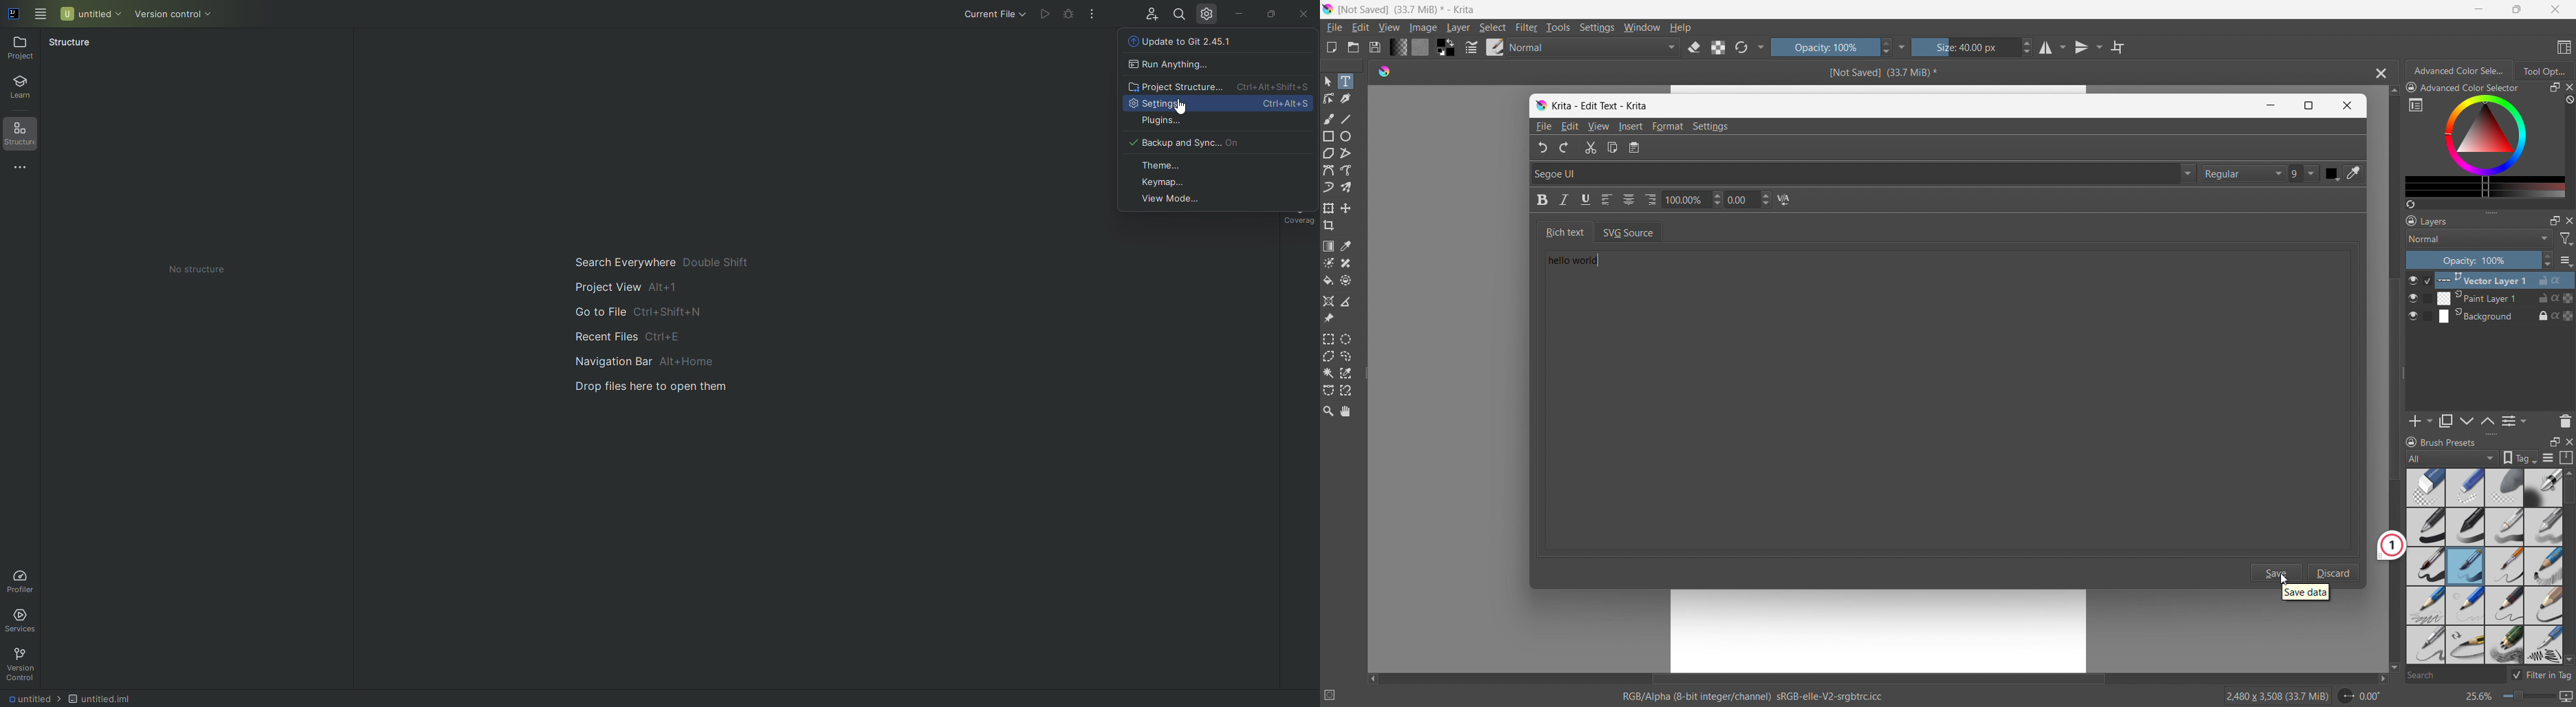  What do you see at coordinates (1564, 200) in the screenshot?
I see `Italic` at bounding box center [1564, 200].